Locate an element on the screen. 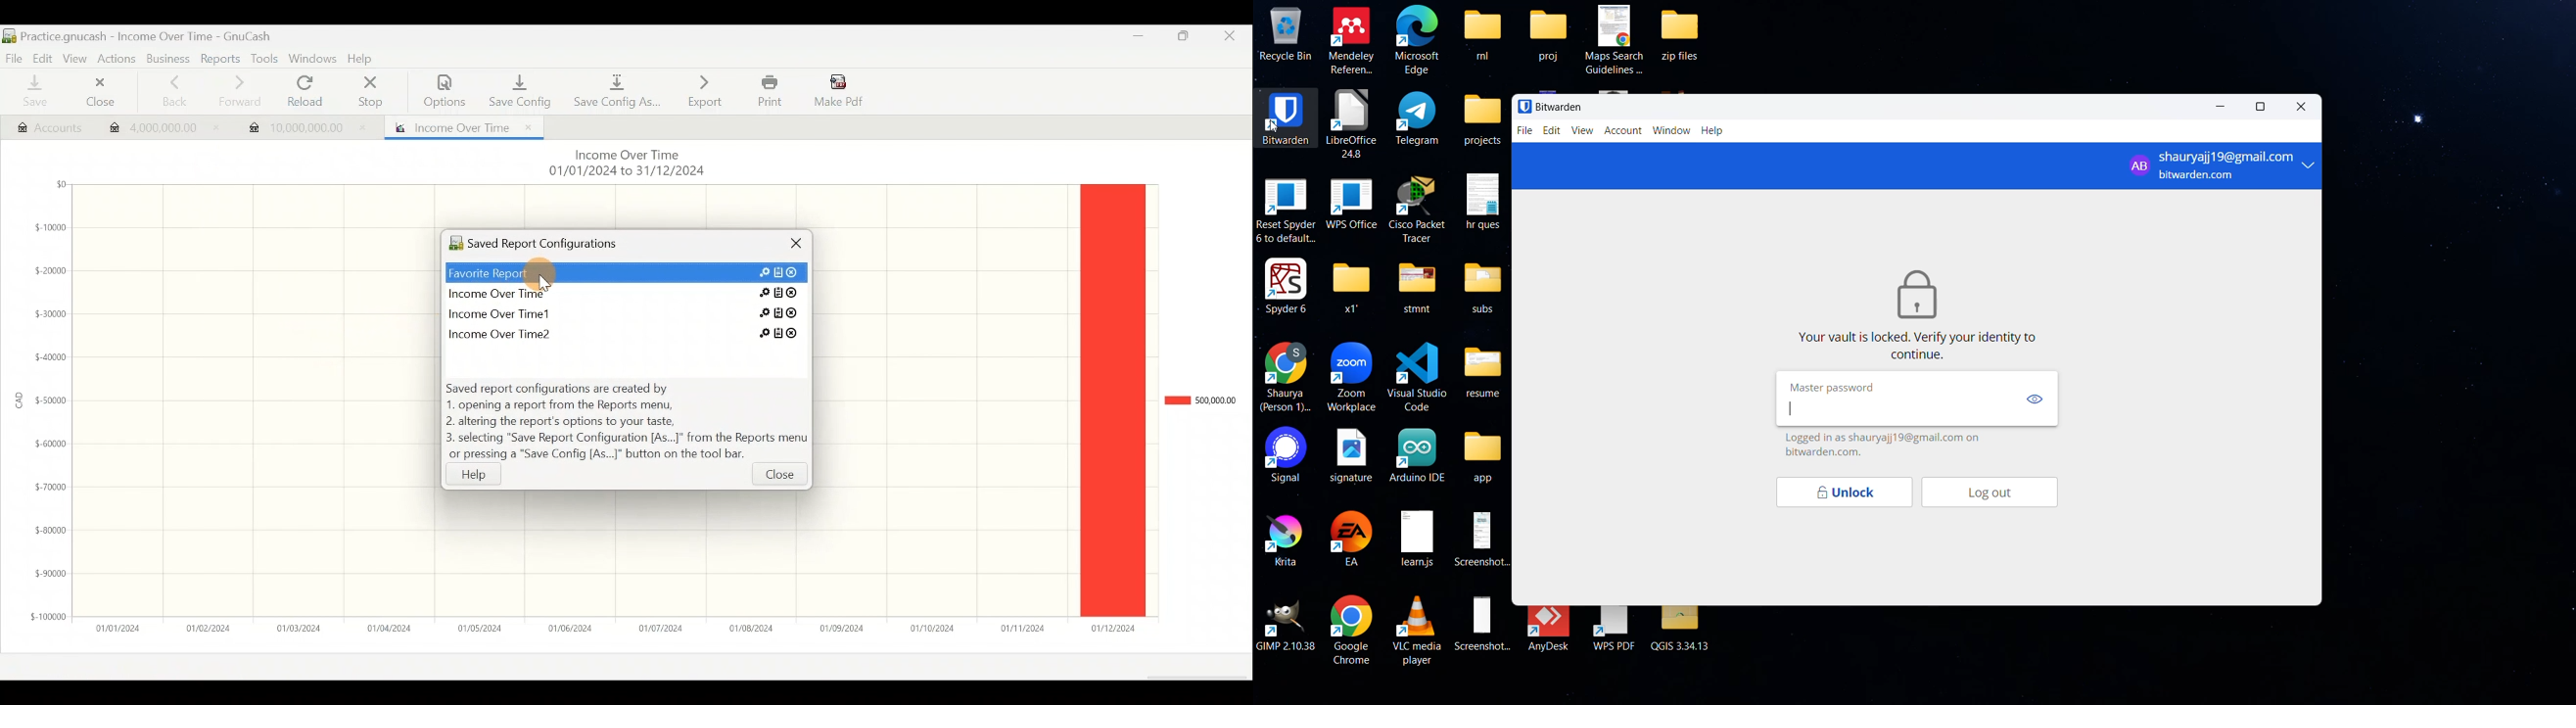  Forward is located at coordinates (238, 91).